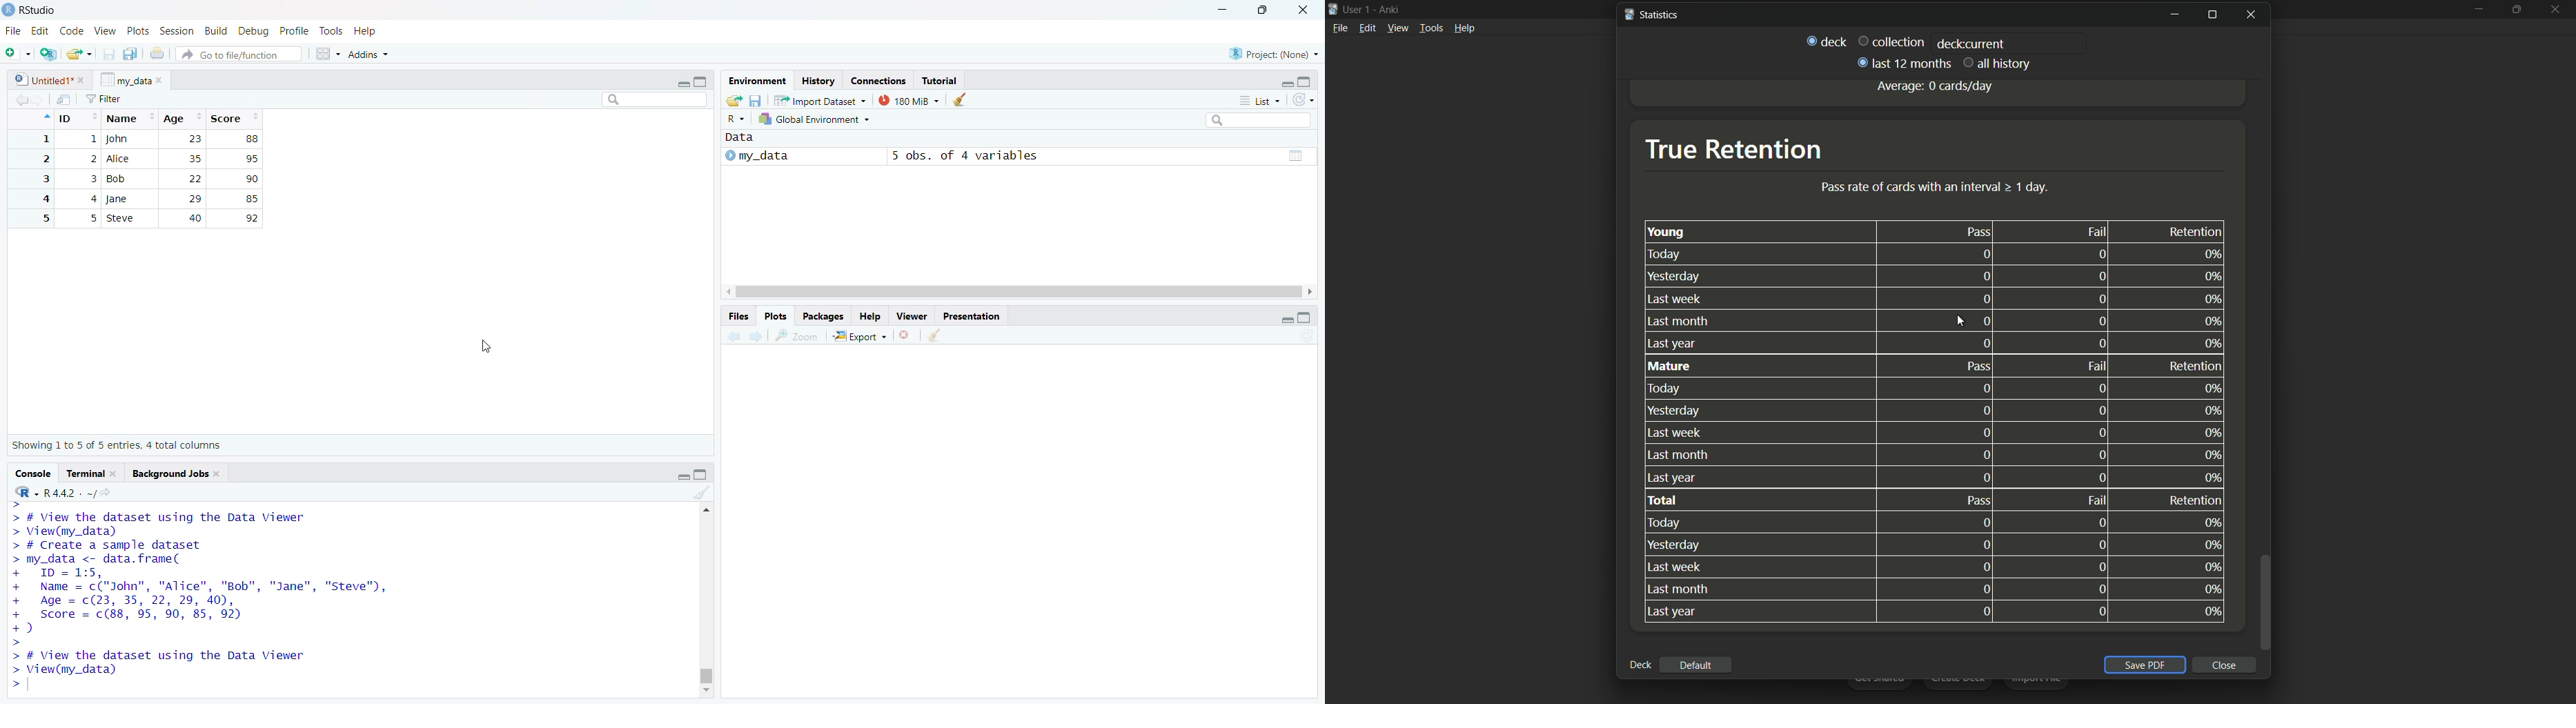 This screenshot has width=2576, height=728. Describe the element at coordinates (970, 315) in the screenshot. I see `Presentation` at that location.